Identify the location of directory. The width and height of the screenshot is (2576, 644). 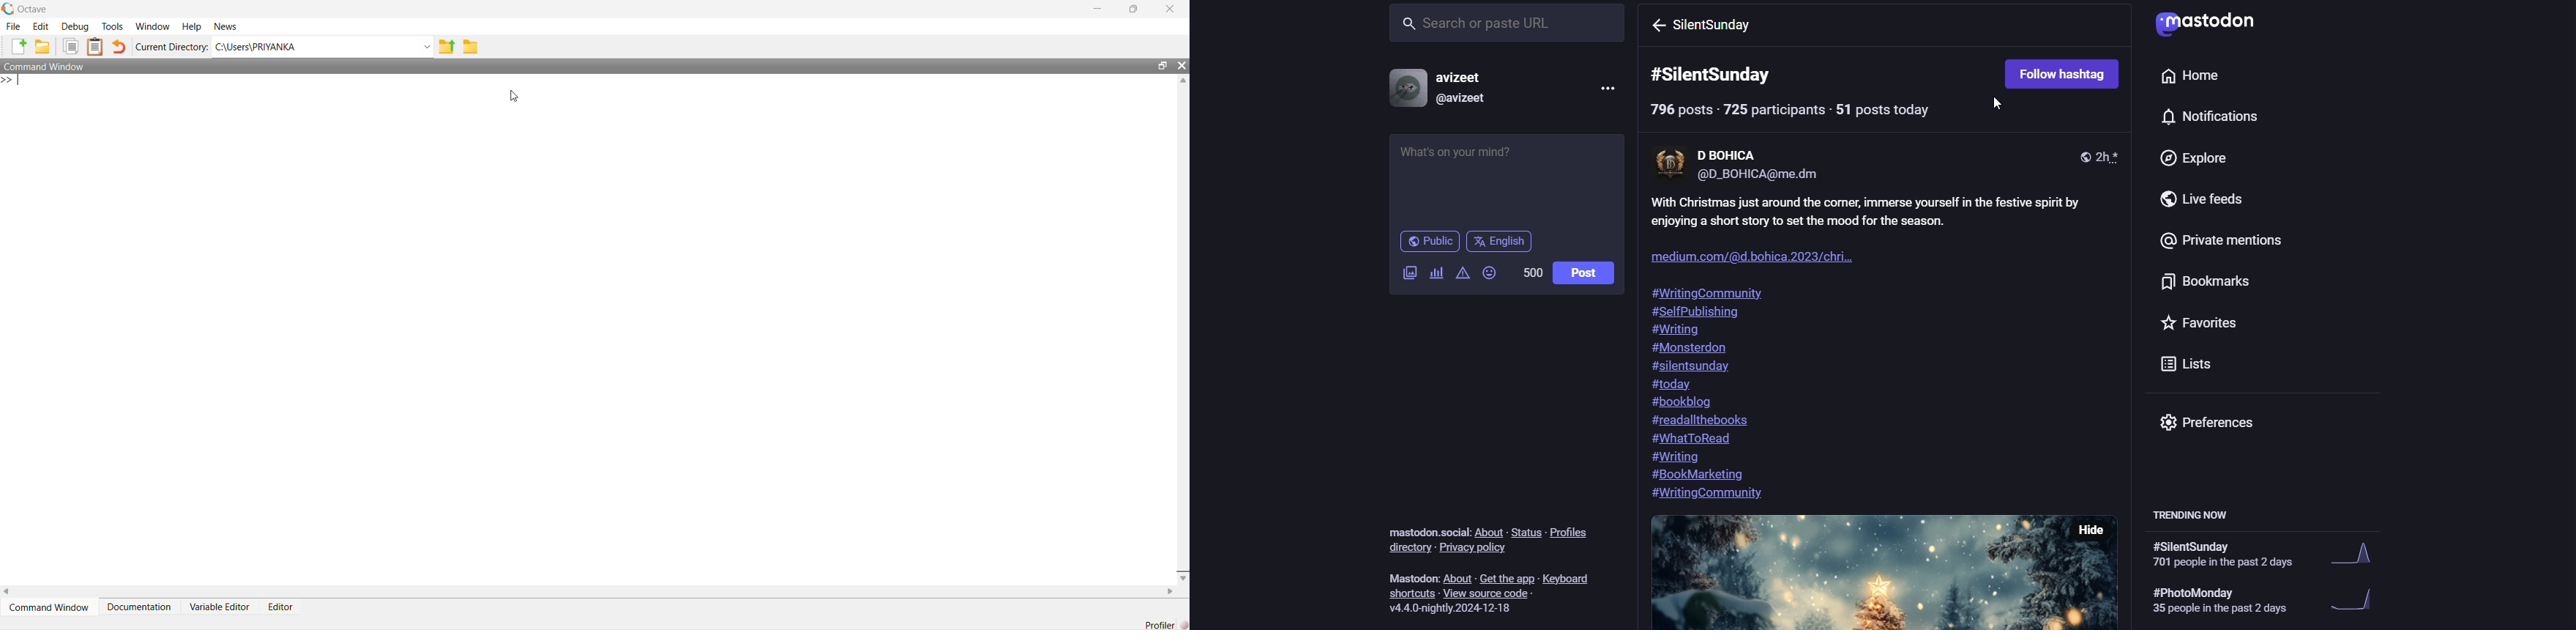
(1407, 548).